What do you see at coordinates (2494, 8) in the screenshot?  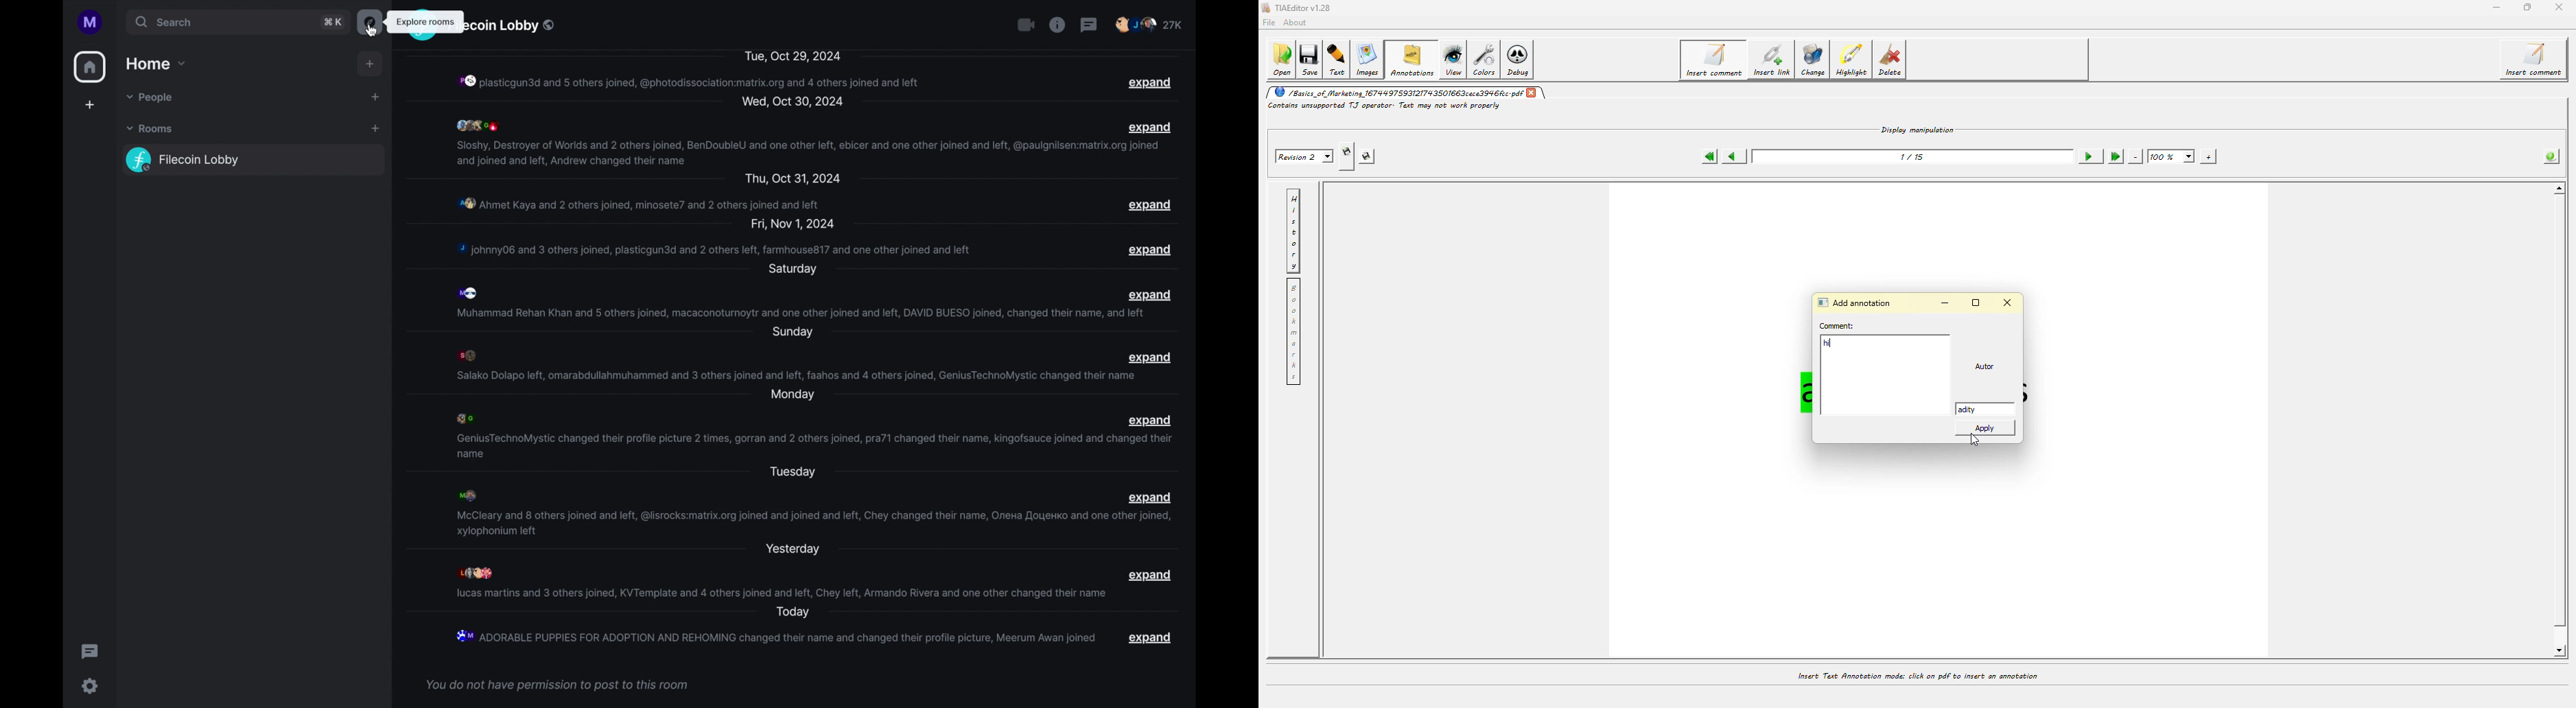 I see `minimize` at bounding box center [2494, 8].